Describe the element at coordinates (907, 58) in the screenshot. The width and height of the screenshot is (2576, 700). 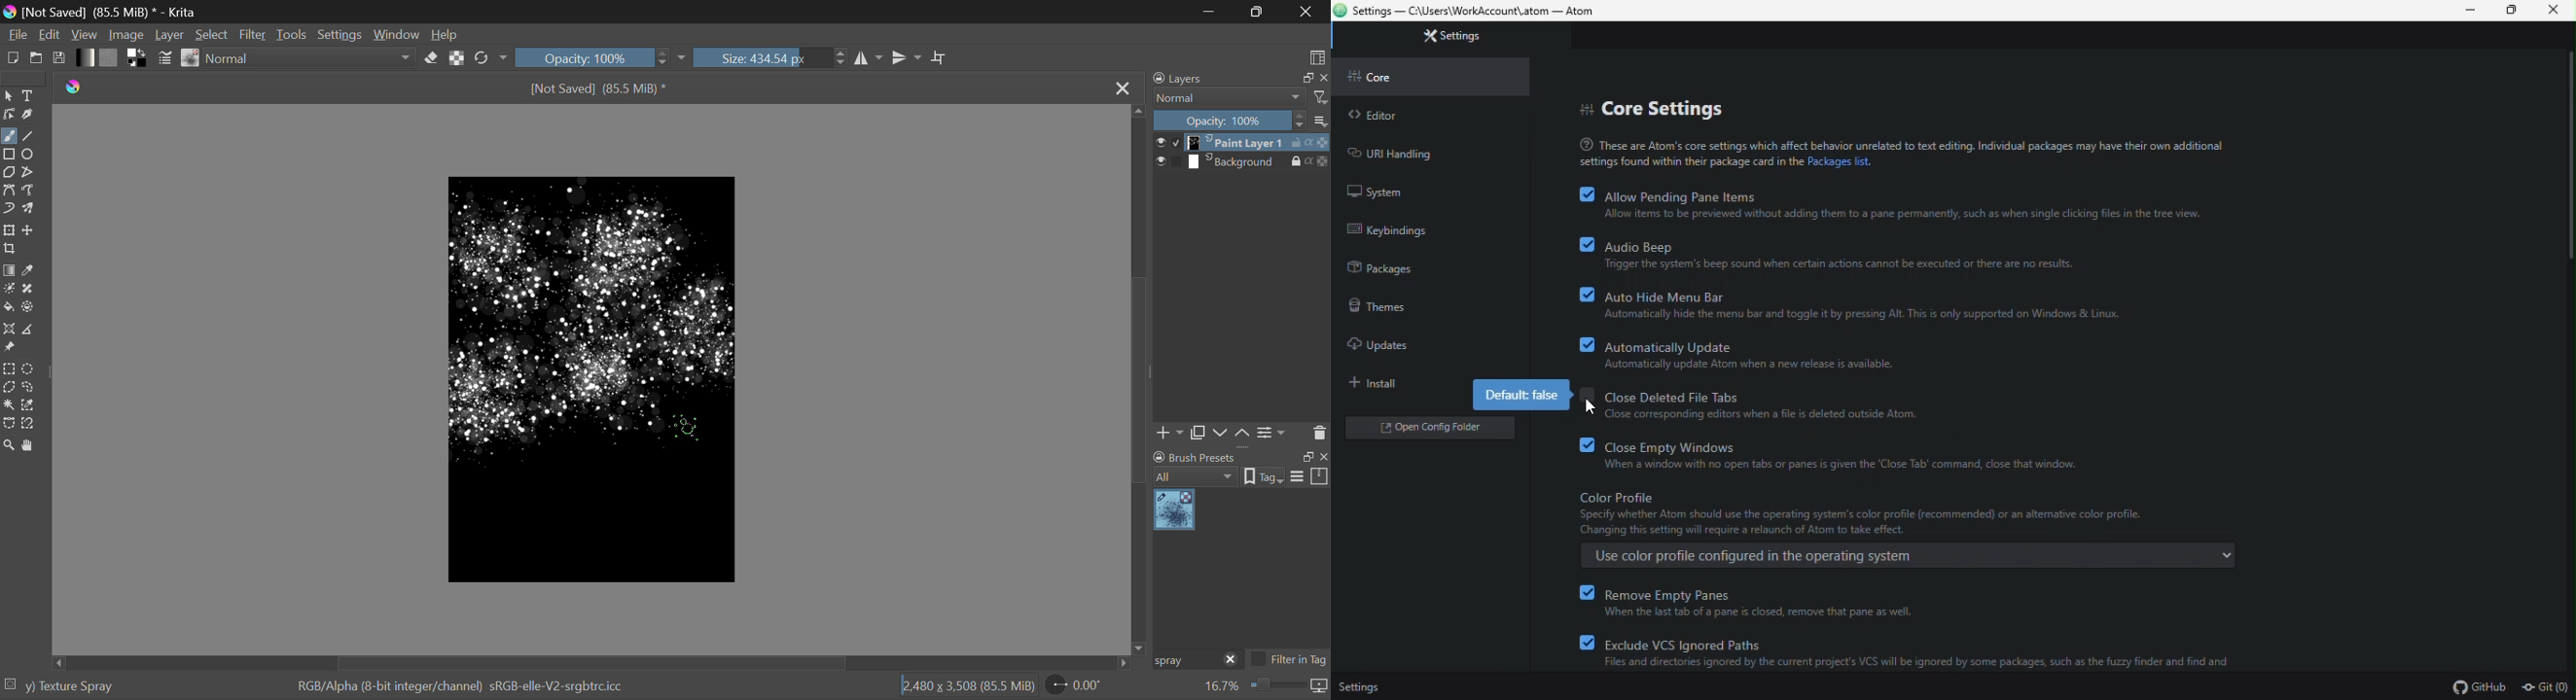
I see `Horizontal Mirror Flip` at that location.